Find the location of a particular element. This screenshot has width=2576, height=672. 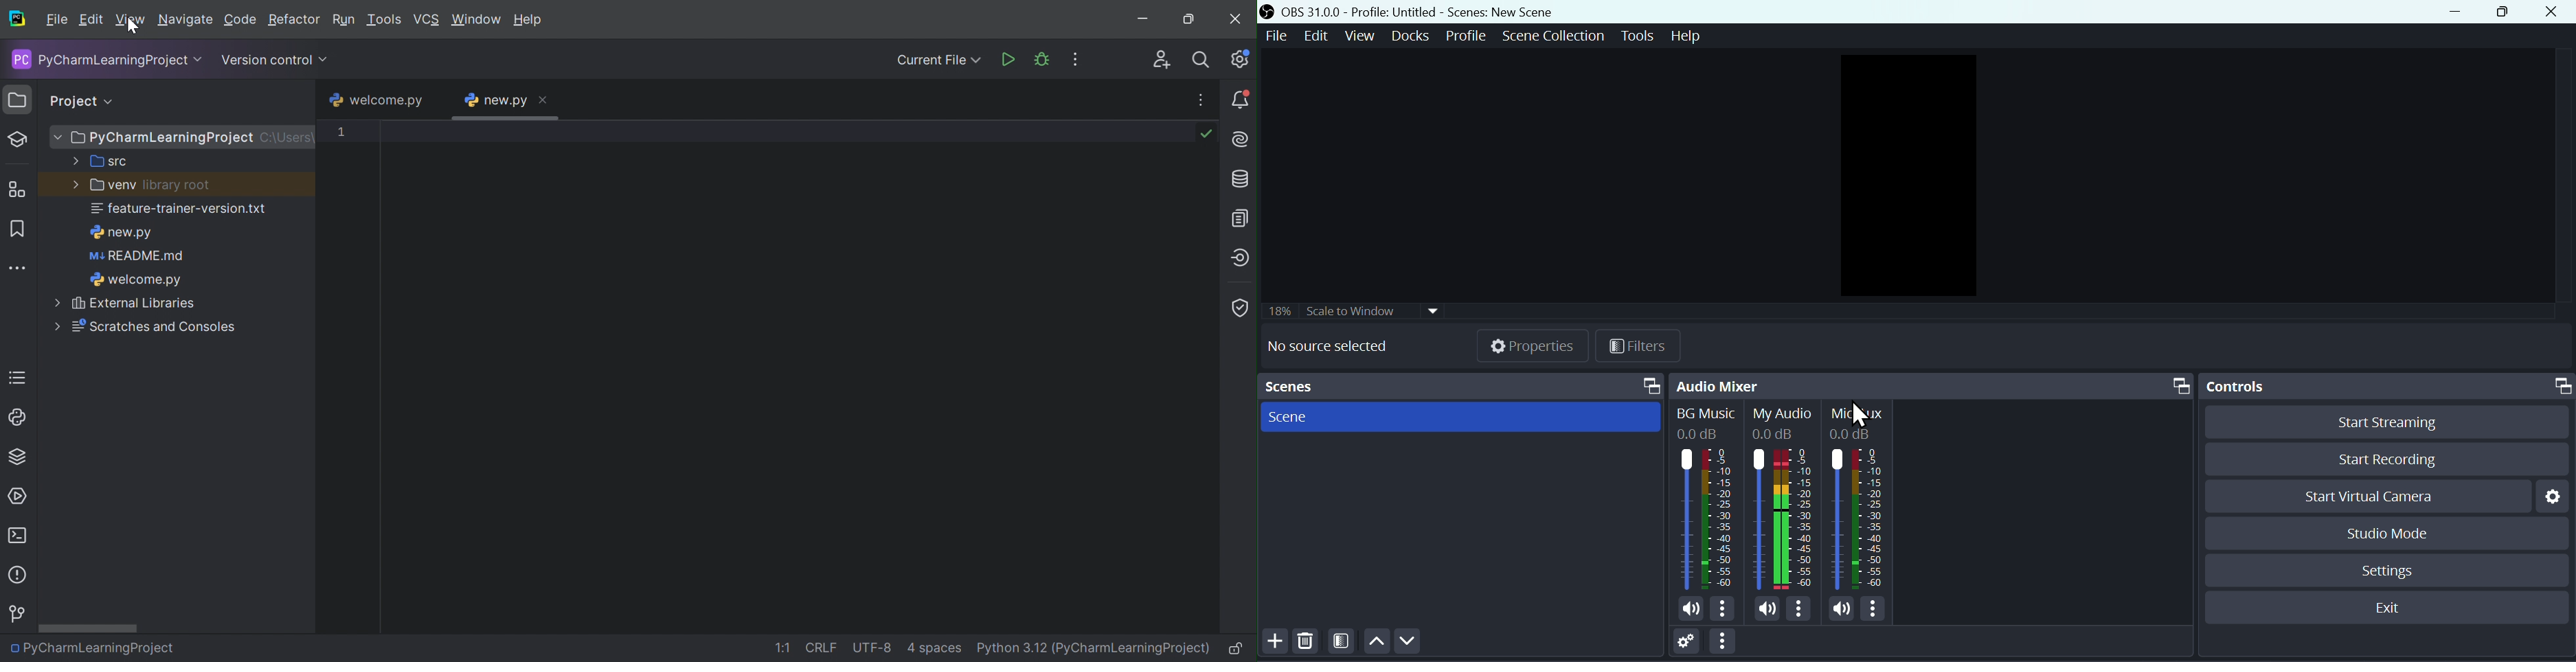

Scroll bar is located at coordinates (88, 628).